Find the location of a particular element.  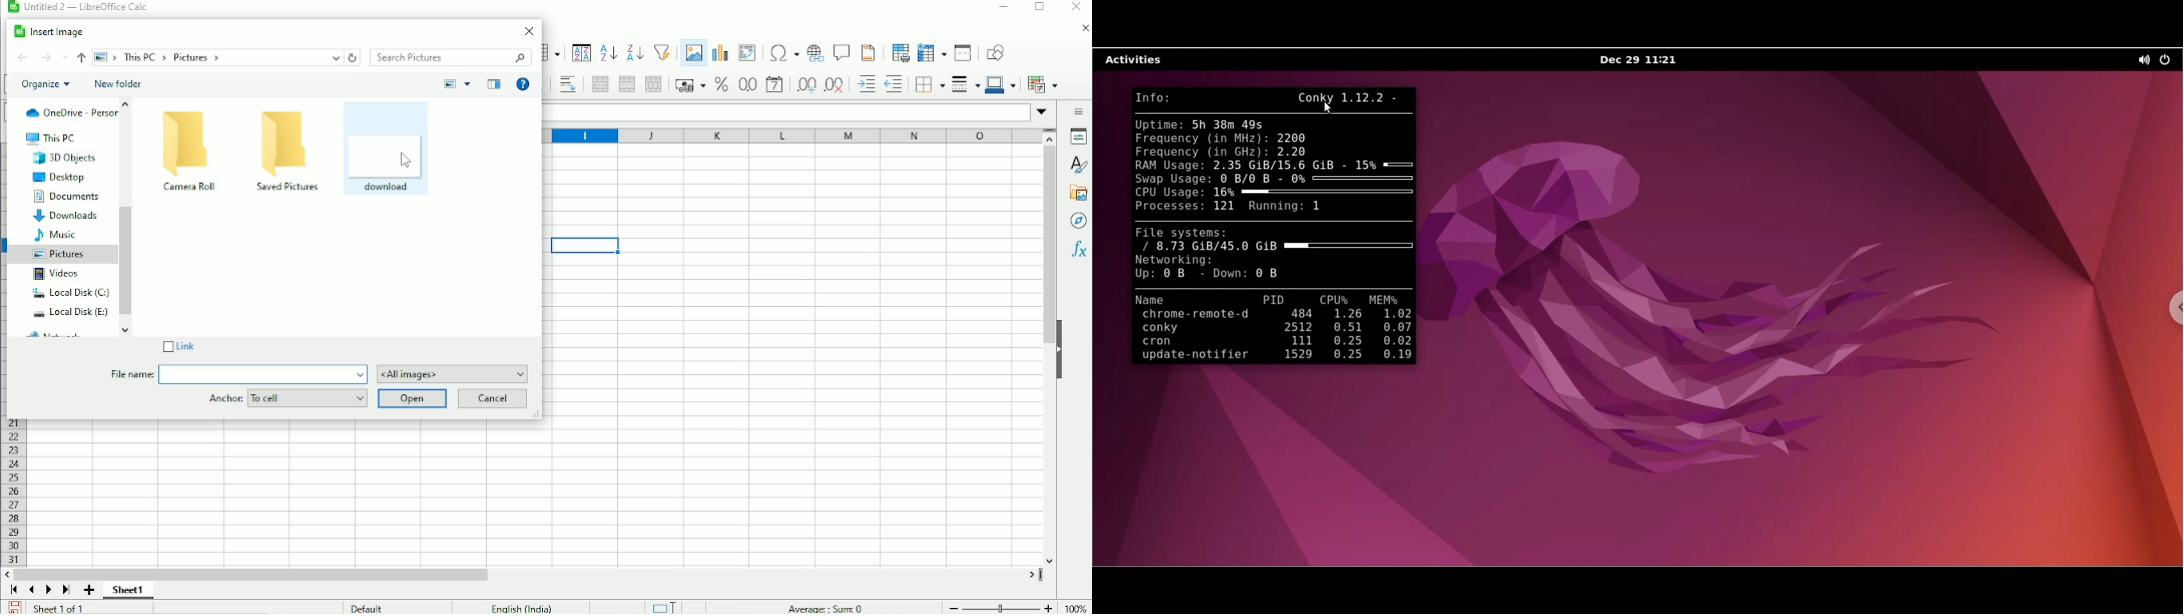

100% is located at coordinates (1077, 608).